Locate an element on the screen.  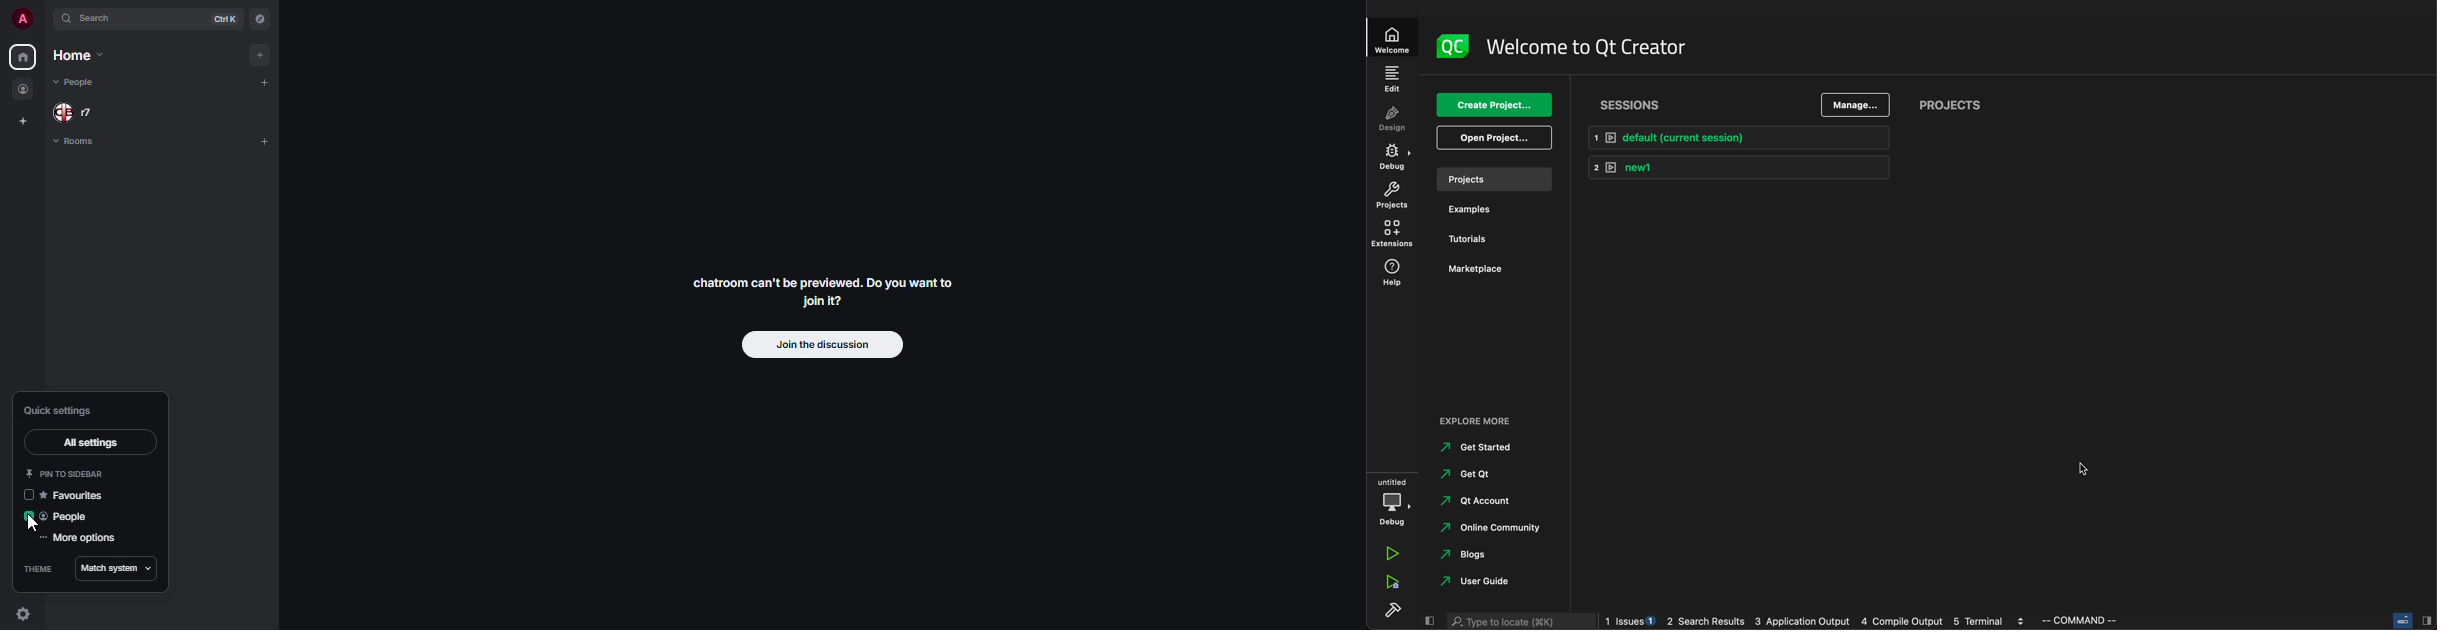
account is located at coordinates (1483, 501).